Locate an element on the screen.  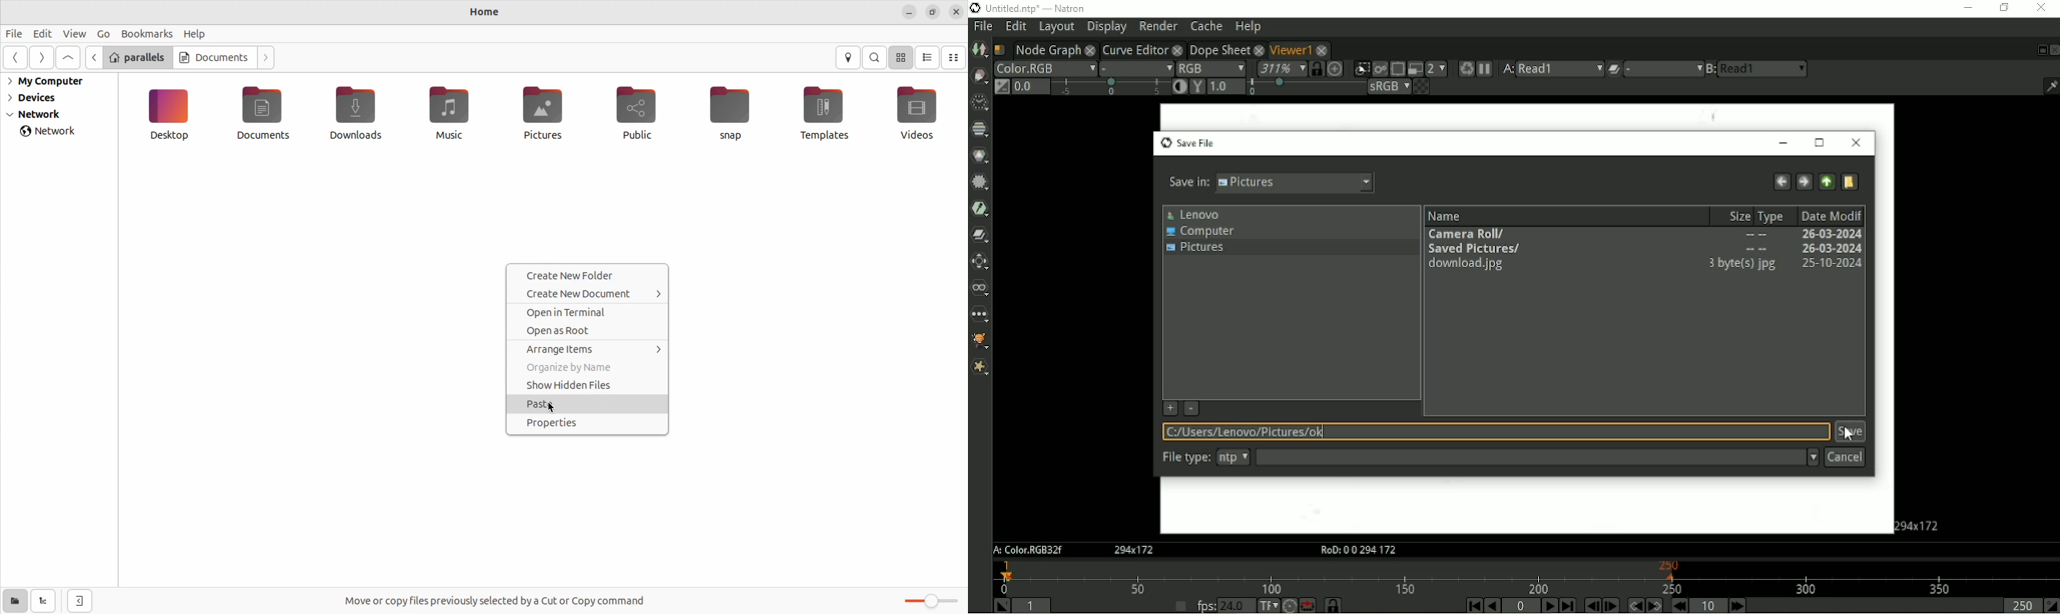
Remove selected directory from favorite list is located at coordinates (1192, 408).